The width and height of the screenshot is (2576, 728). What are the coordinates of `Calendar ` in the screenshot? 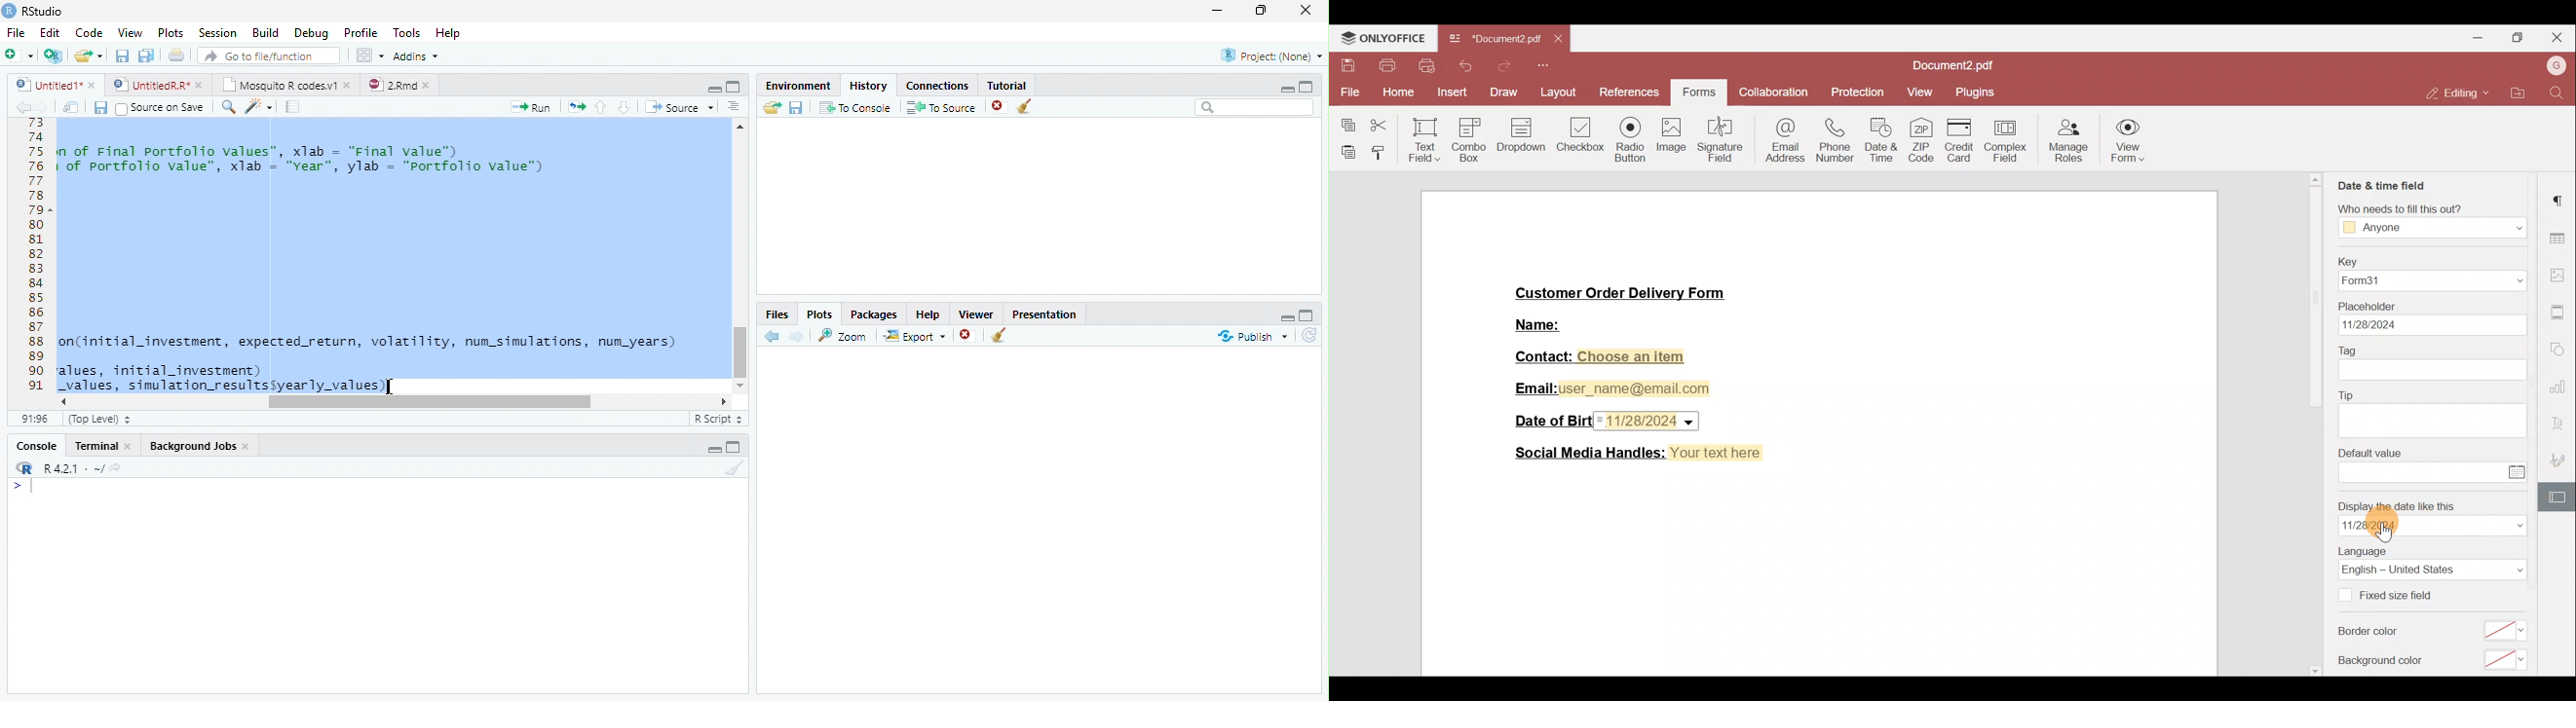 It's located at (2519, 472).